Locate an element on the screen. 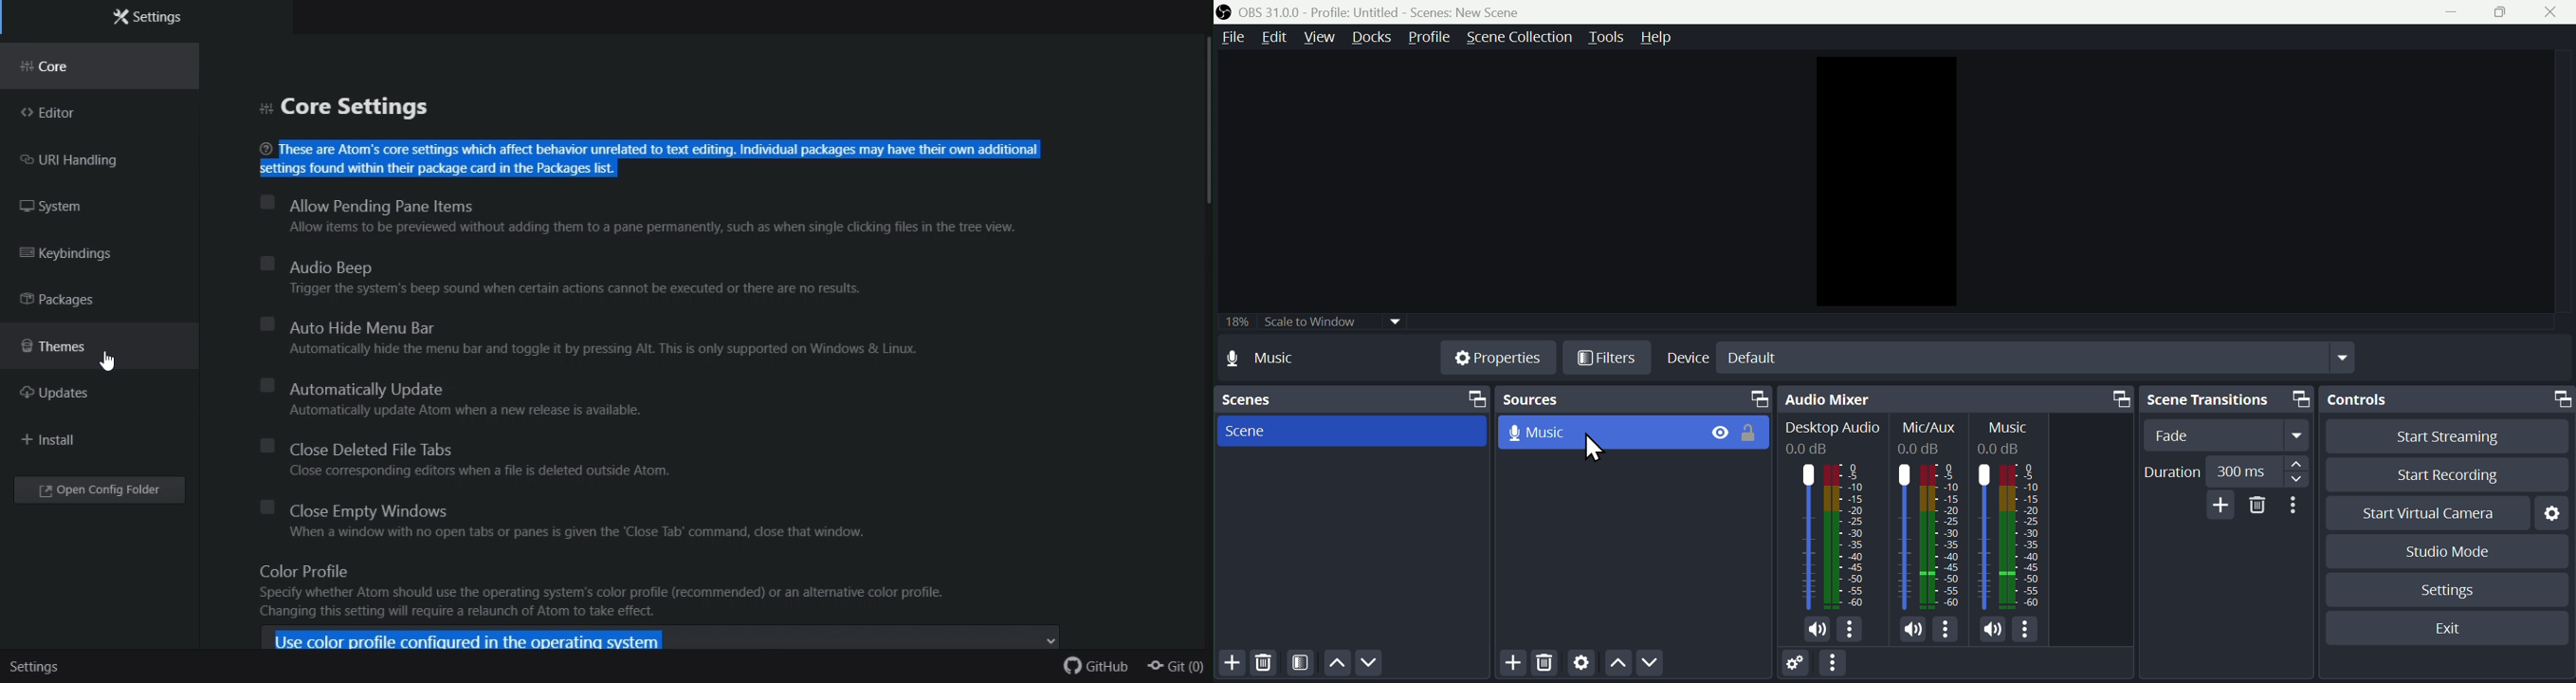 This screenshot has height=700, width=2576. Audio mixer is located at coordinates (1954, 398).